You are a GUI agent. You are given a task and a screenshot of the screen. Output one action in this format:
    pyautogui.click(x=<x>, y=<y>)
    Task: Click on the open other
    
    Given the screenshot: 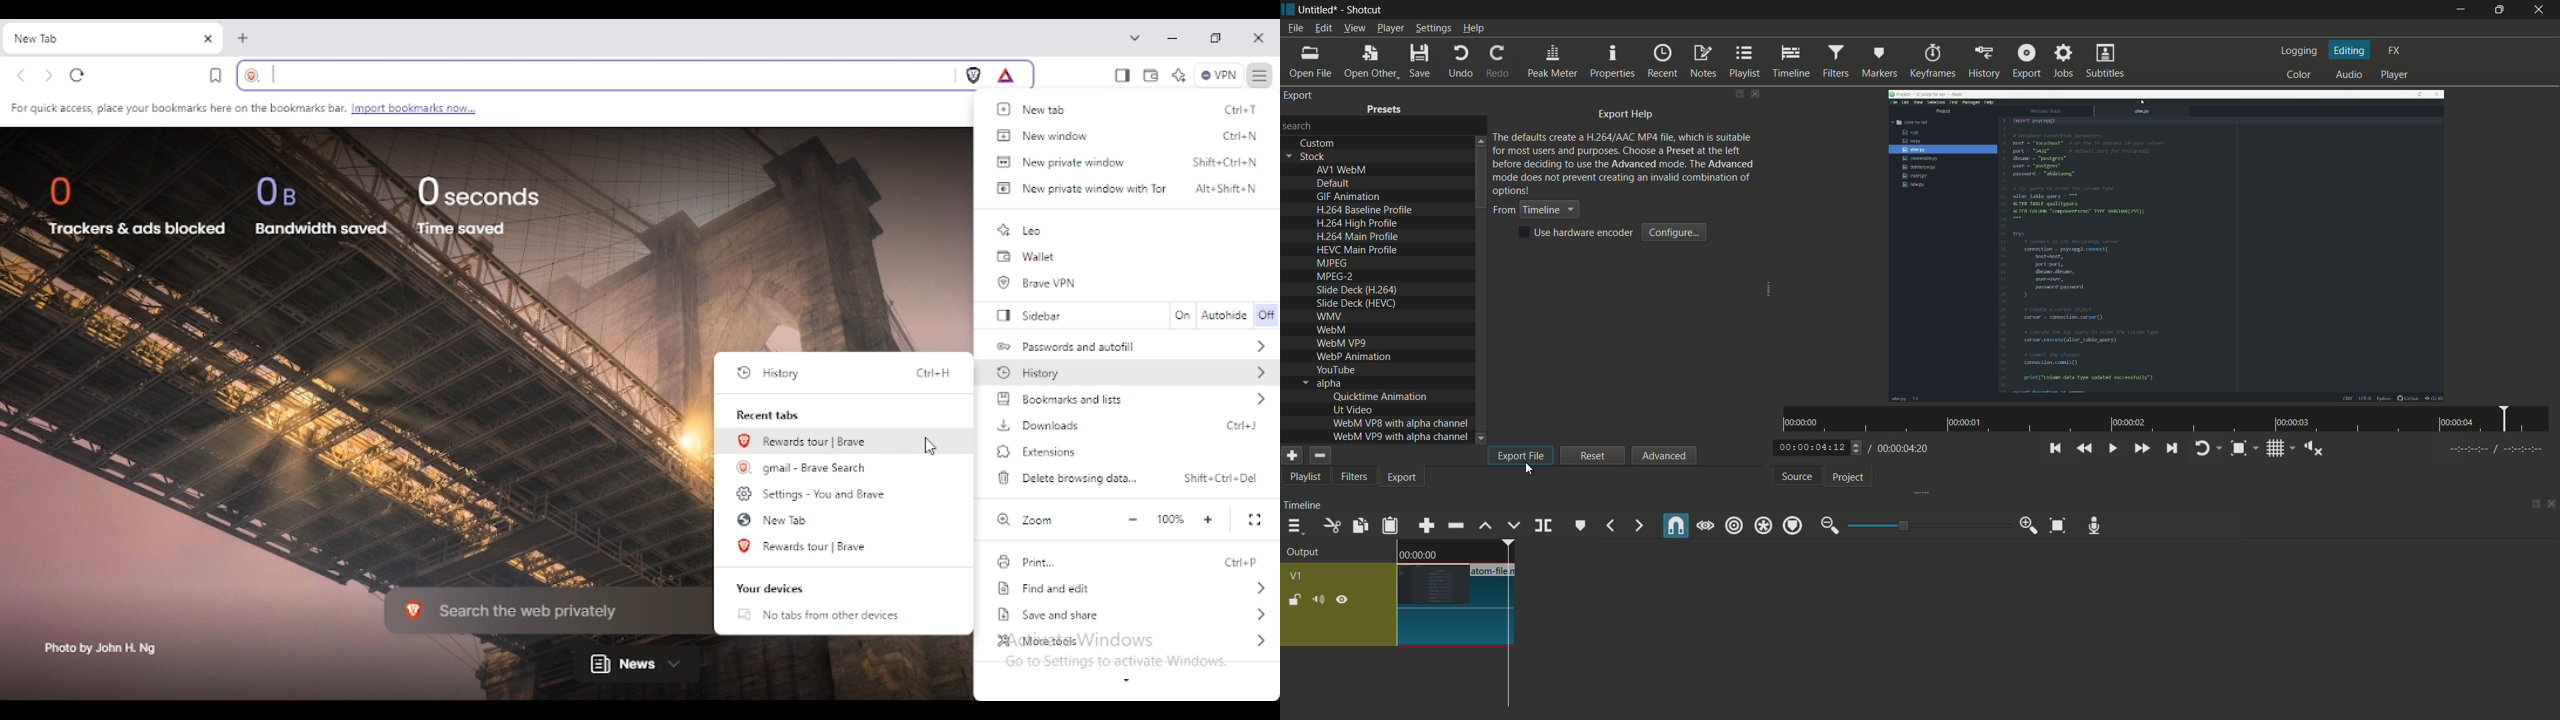 What is the action you would take?
    pyautogui.click(x=1371, y=61)
    